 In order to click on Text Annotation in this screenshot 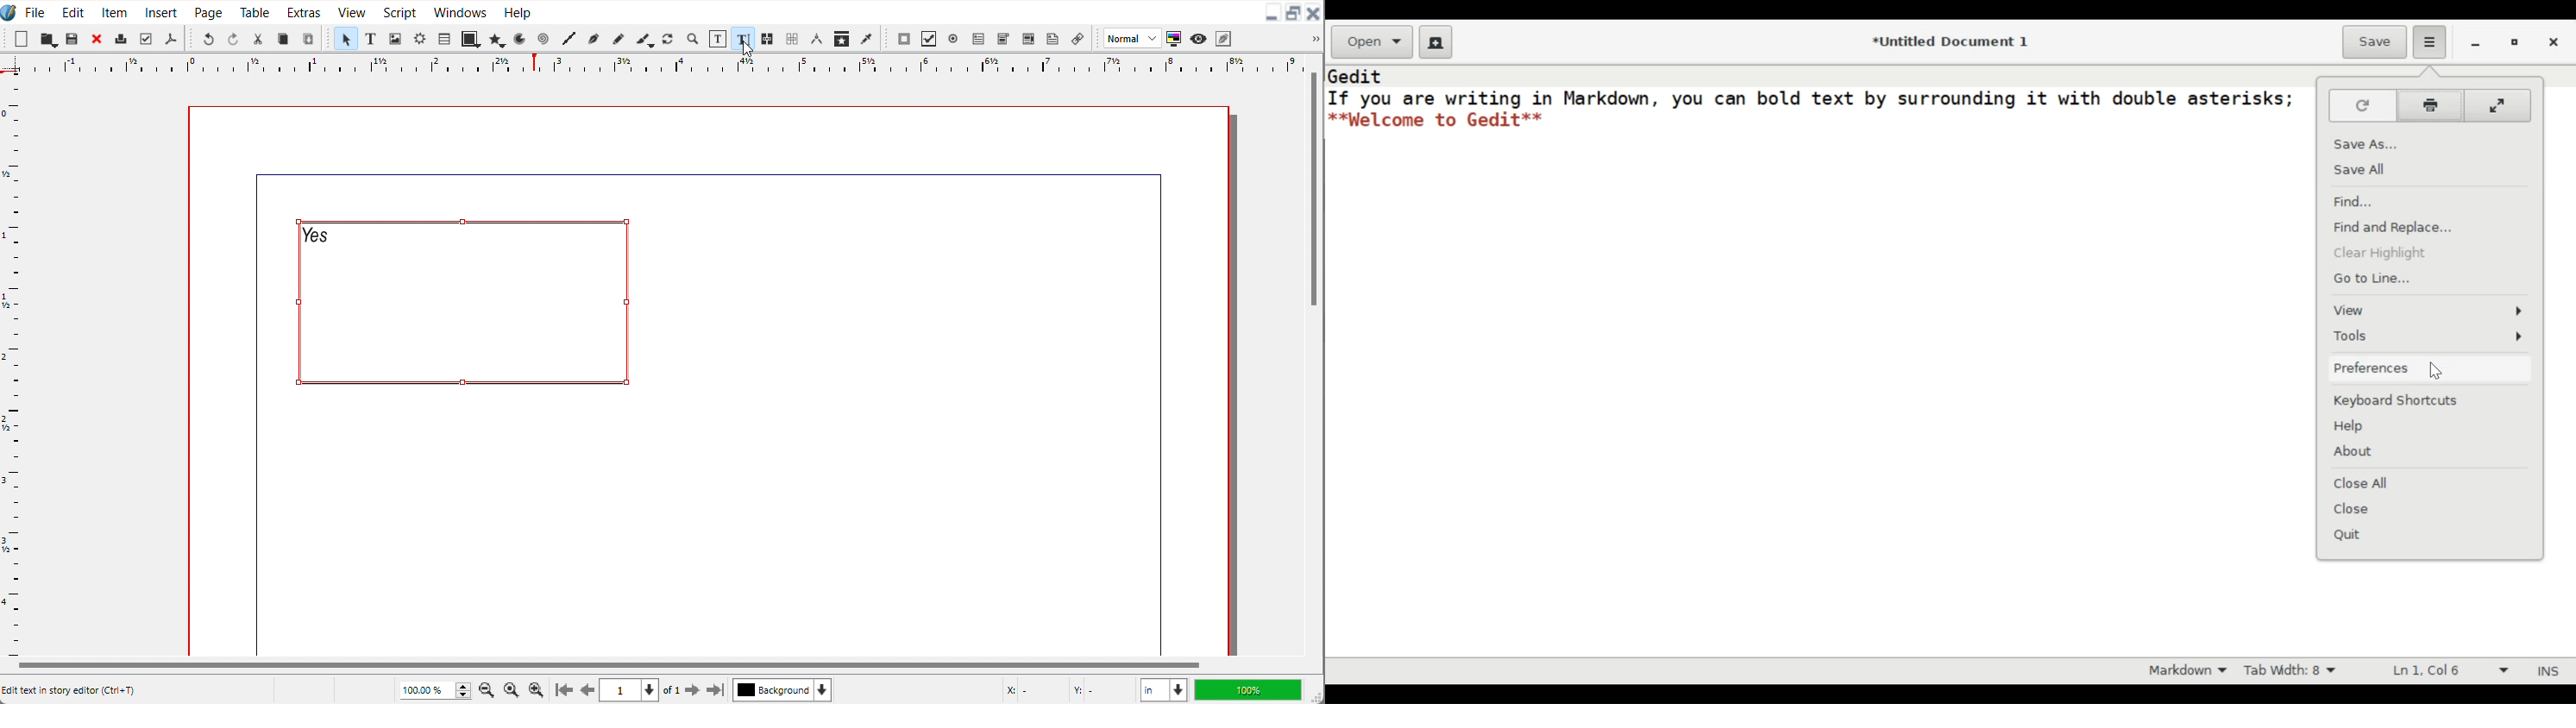, I will do `click(1052, 39)`.